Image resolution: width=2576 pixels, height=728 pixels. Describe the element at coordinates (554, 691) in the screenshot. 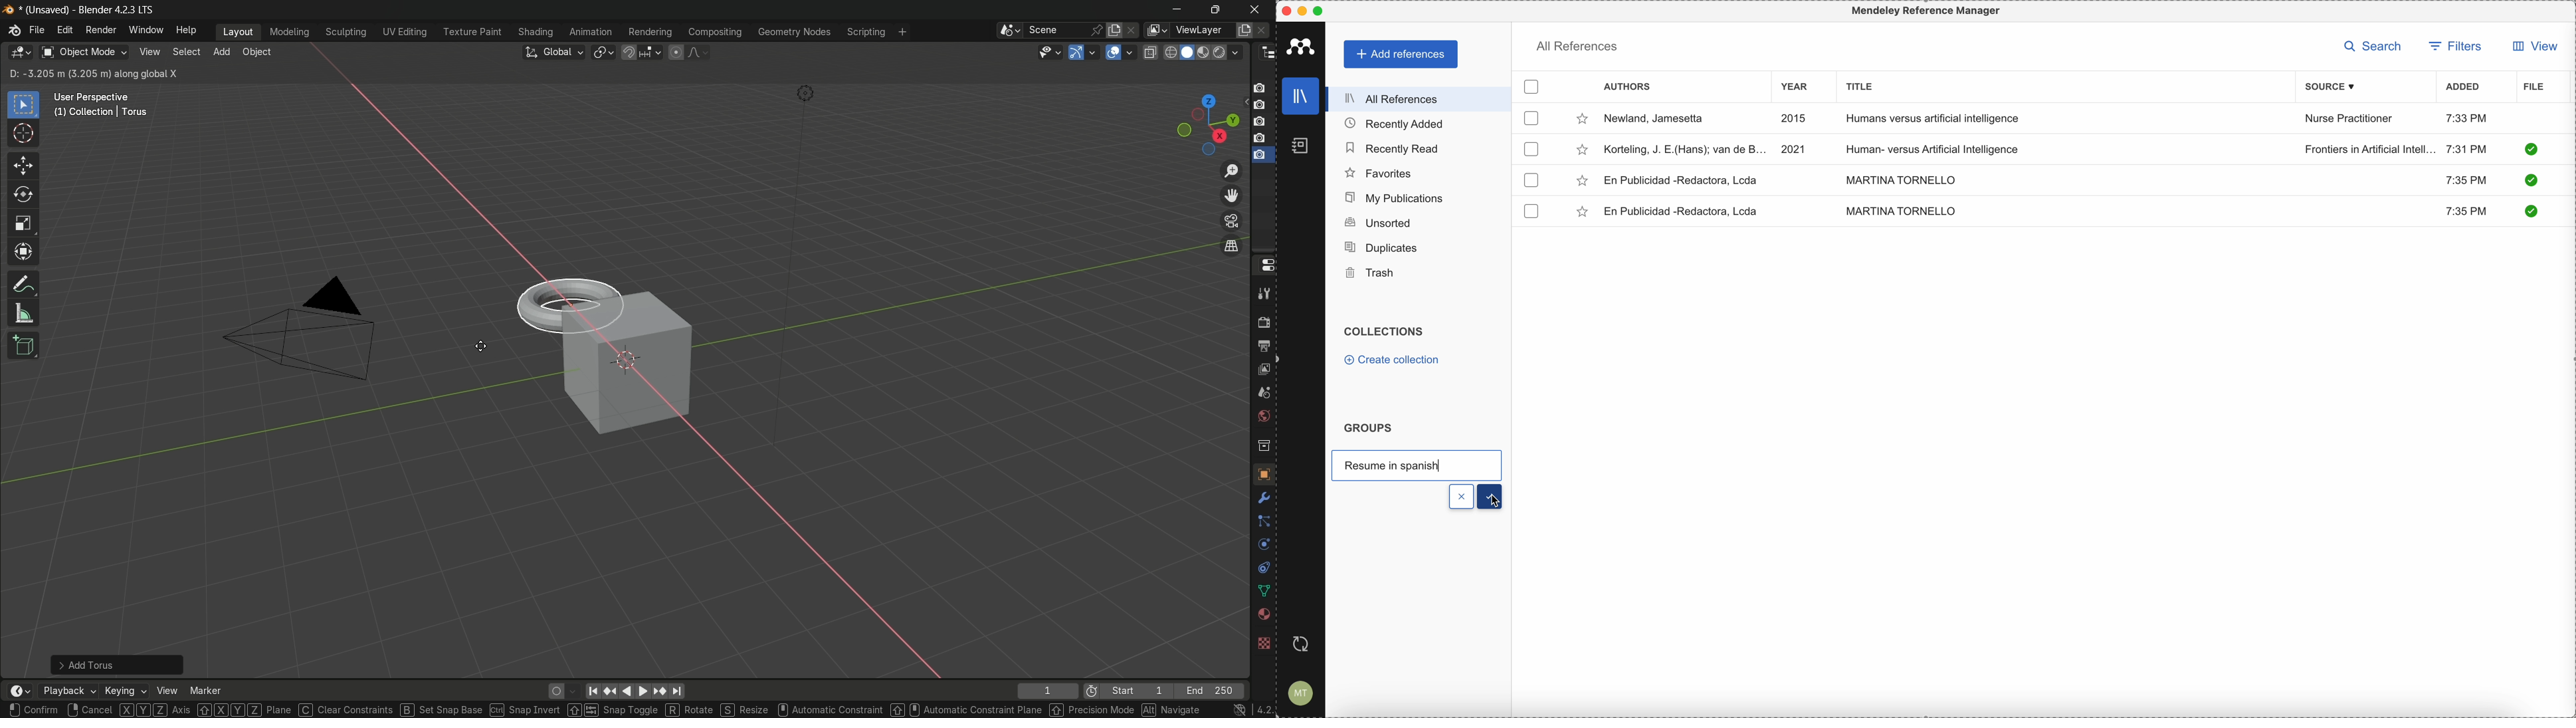

I see `auto keying` at that location.